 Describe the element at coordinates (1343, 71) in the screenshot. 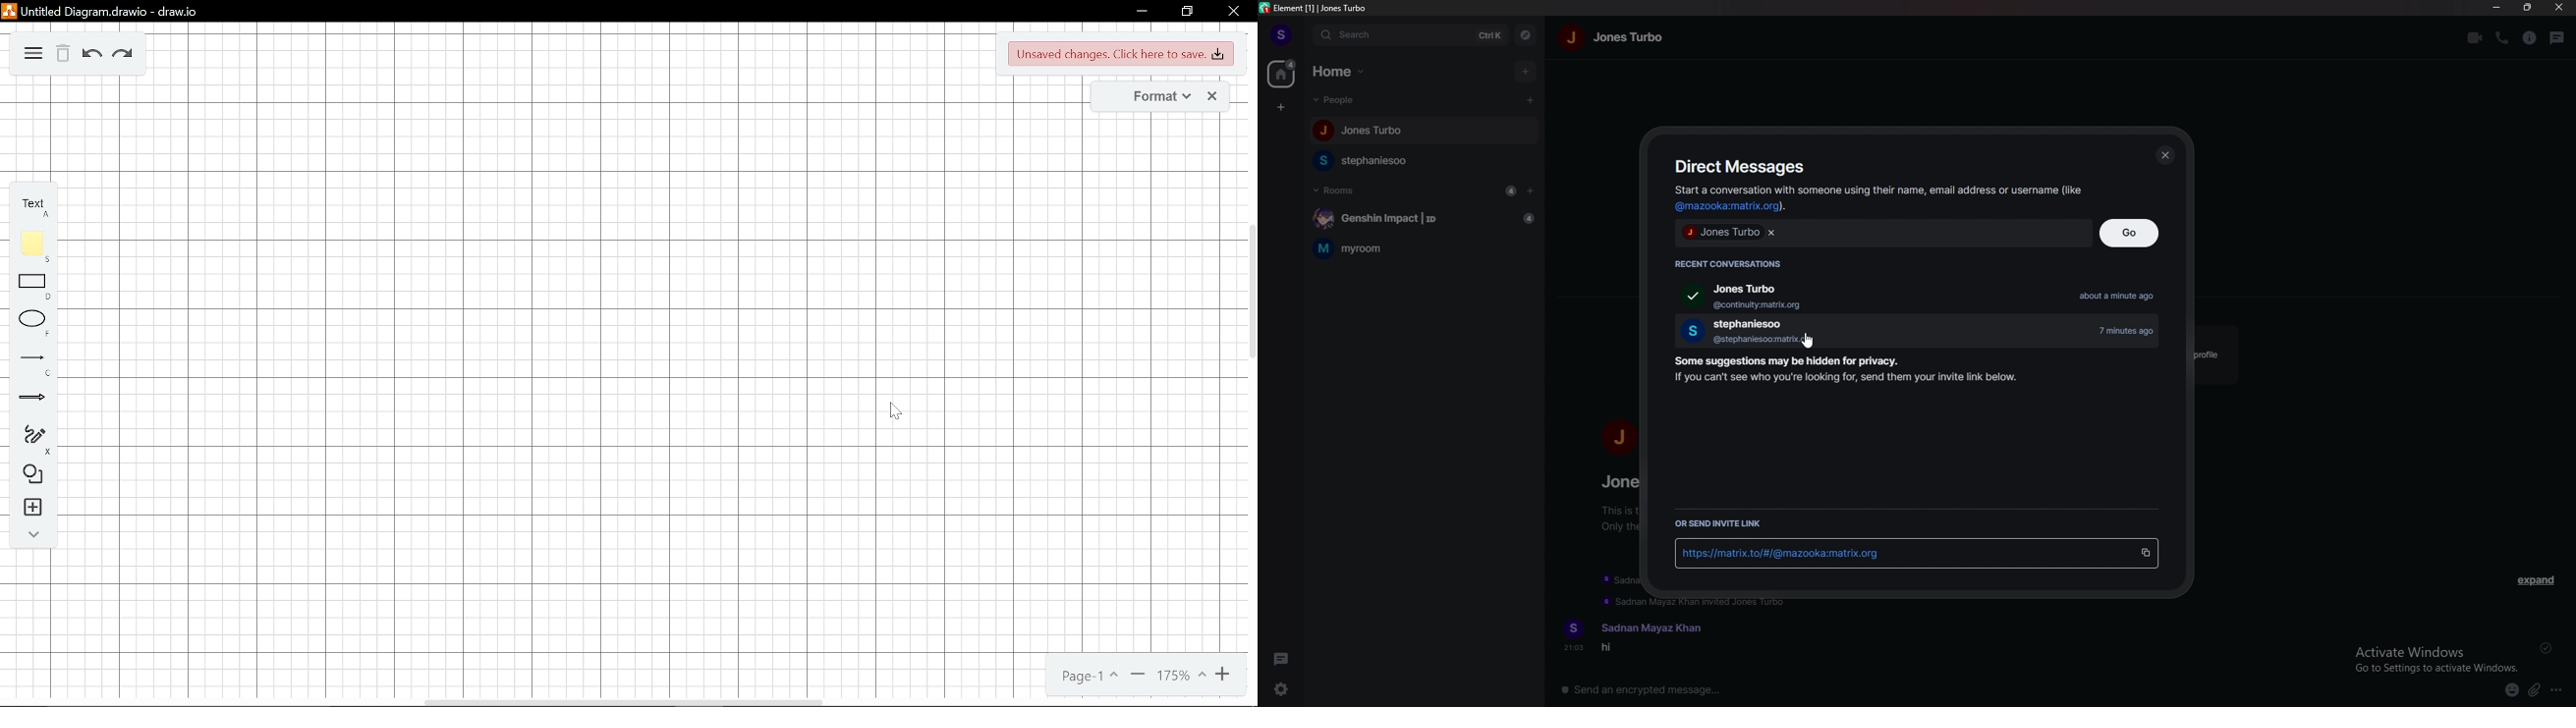

I see `home` at that location.